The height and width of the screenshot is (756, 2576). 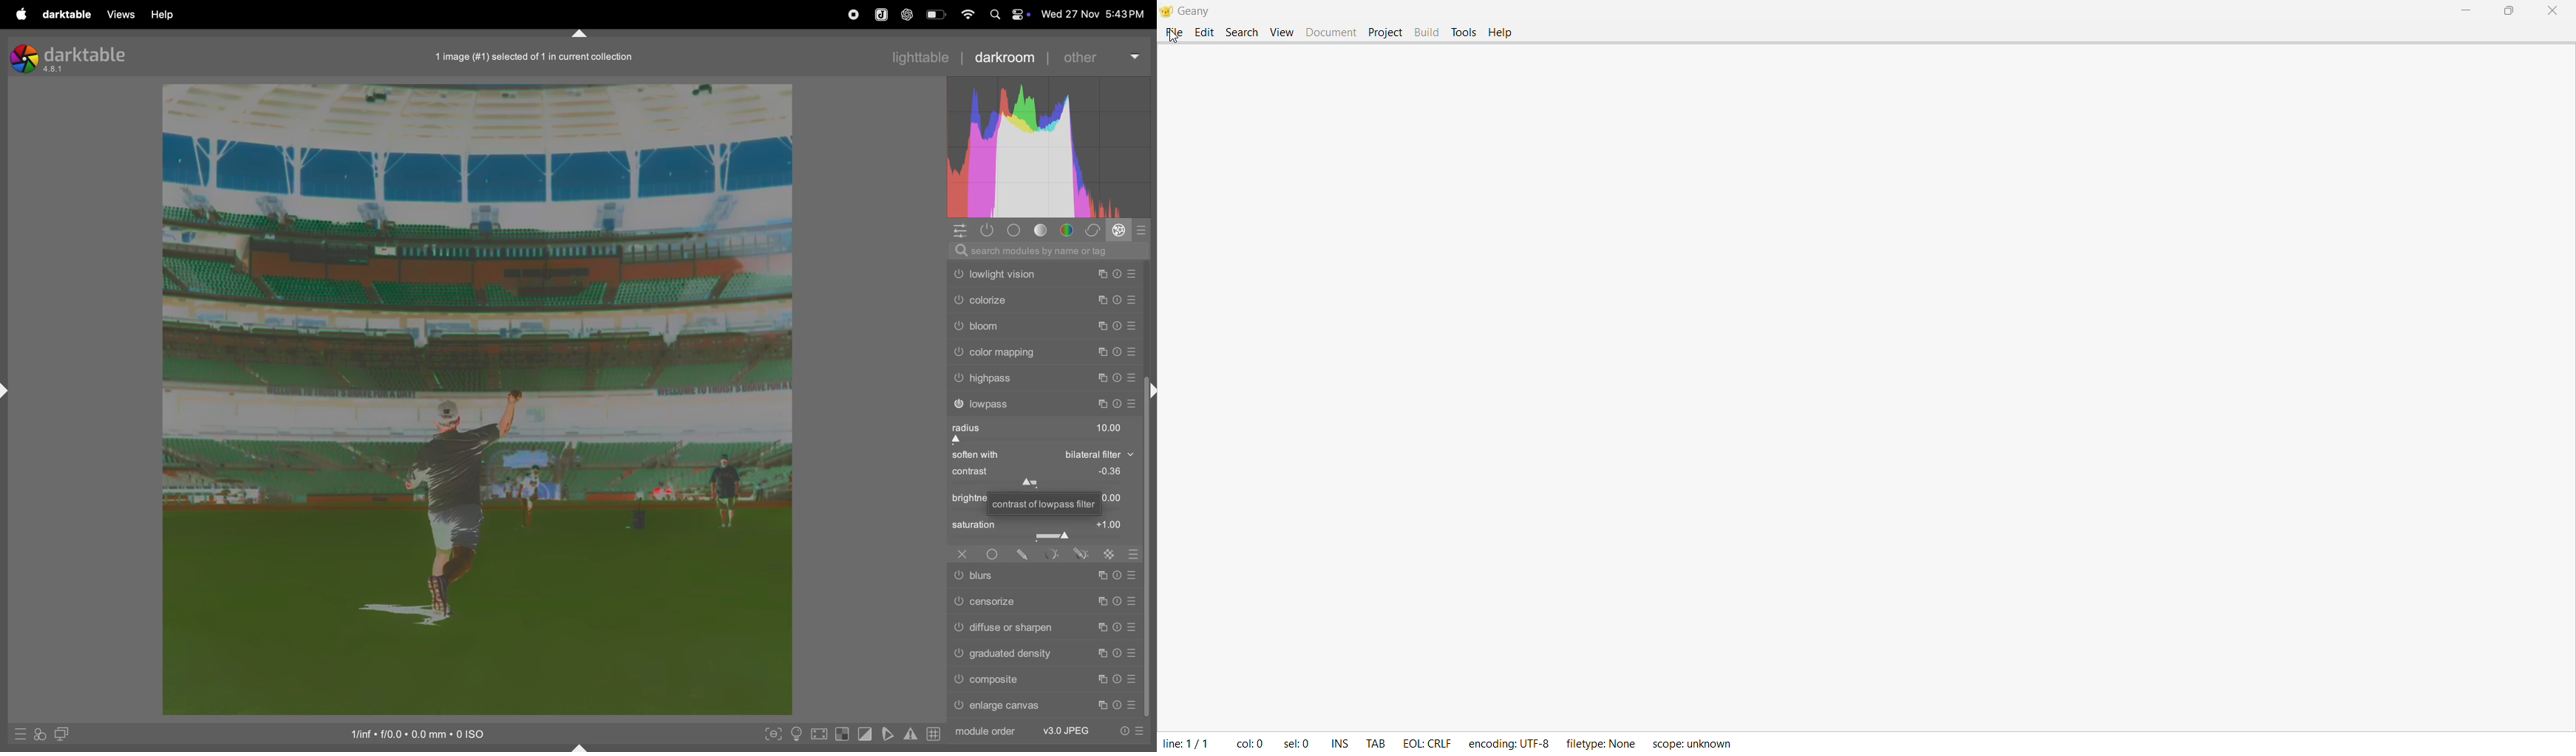 What do you see at coordinates (1040, 456) in the screenshot?
I see `soften with bilateral filter` at bounding box center [1040, 456].